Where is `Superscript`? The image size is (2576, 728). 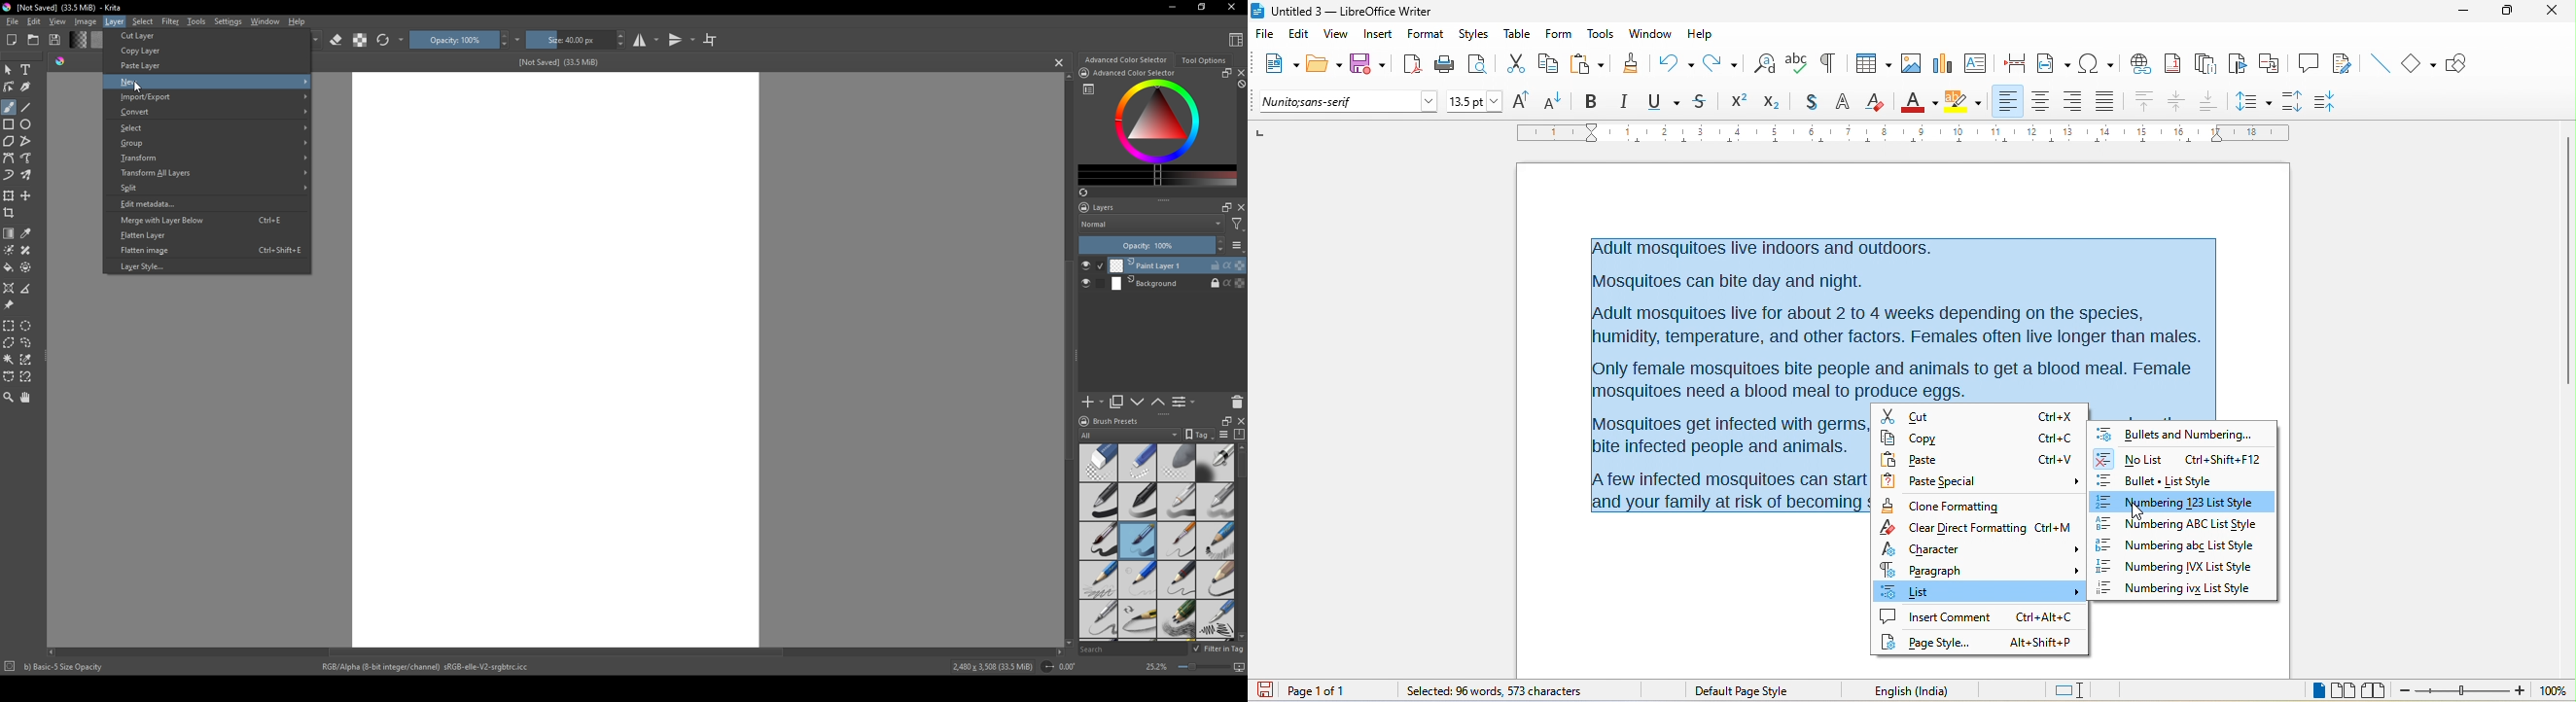
Superscript is located at coordinates (1736, 103).